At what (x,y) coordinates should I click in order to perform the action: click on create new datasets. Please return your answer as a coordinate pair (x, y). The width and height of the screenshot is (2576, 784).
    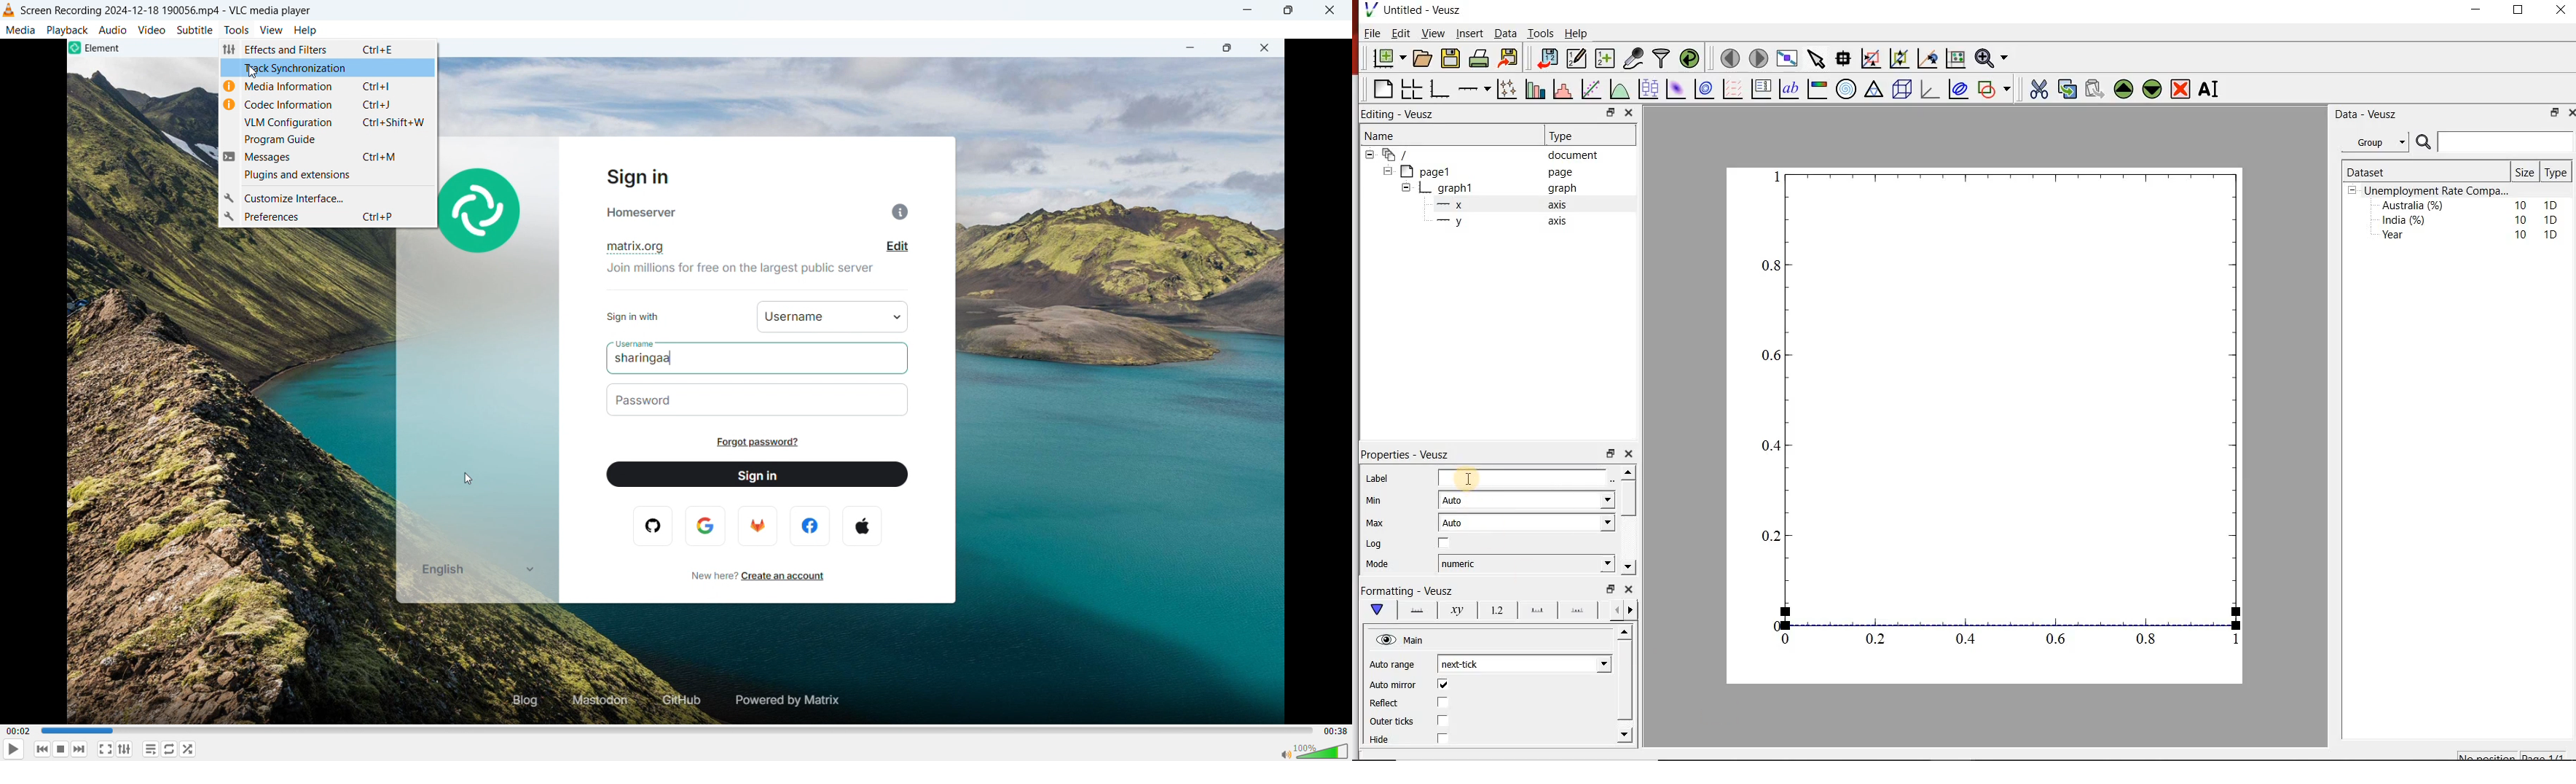
    Looking at the image, I should click on (1604, 59).